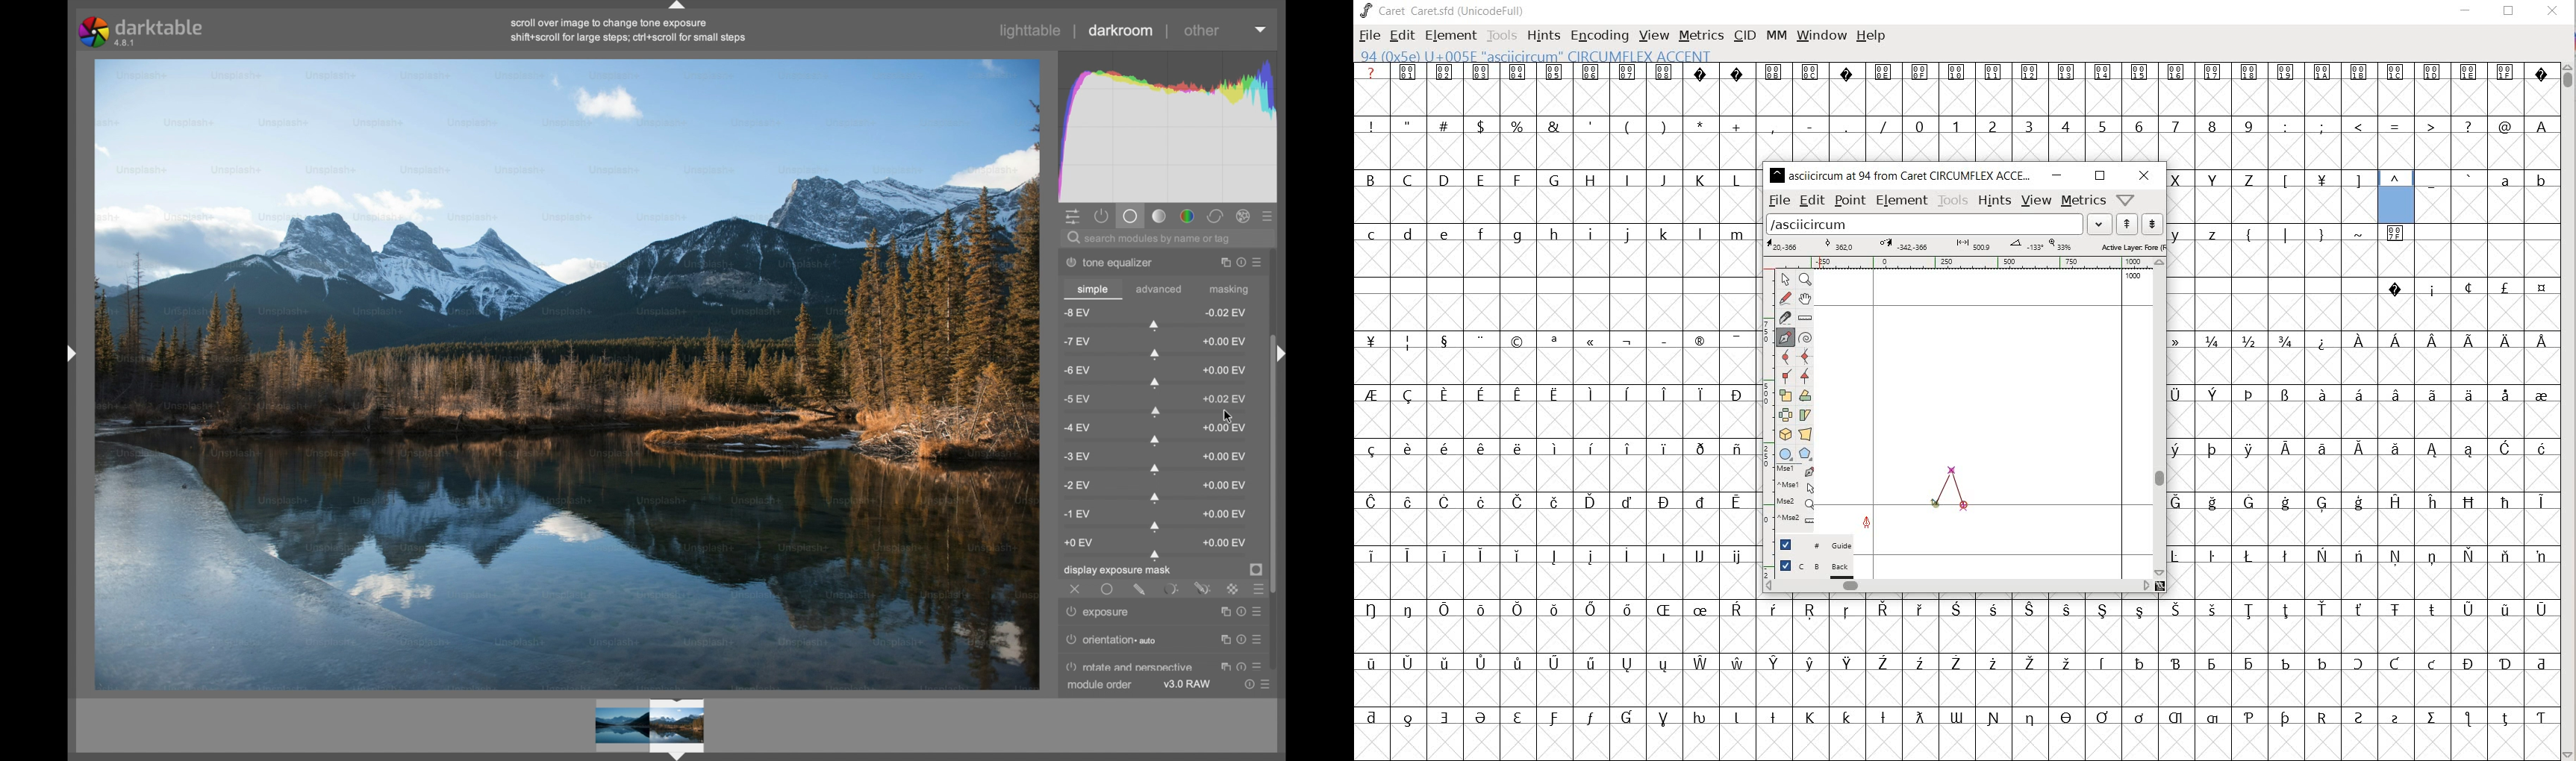  I want to click on polygon or star, so click(1805, 454).